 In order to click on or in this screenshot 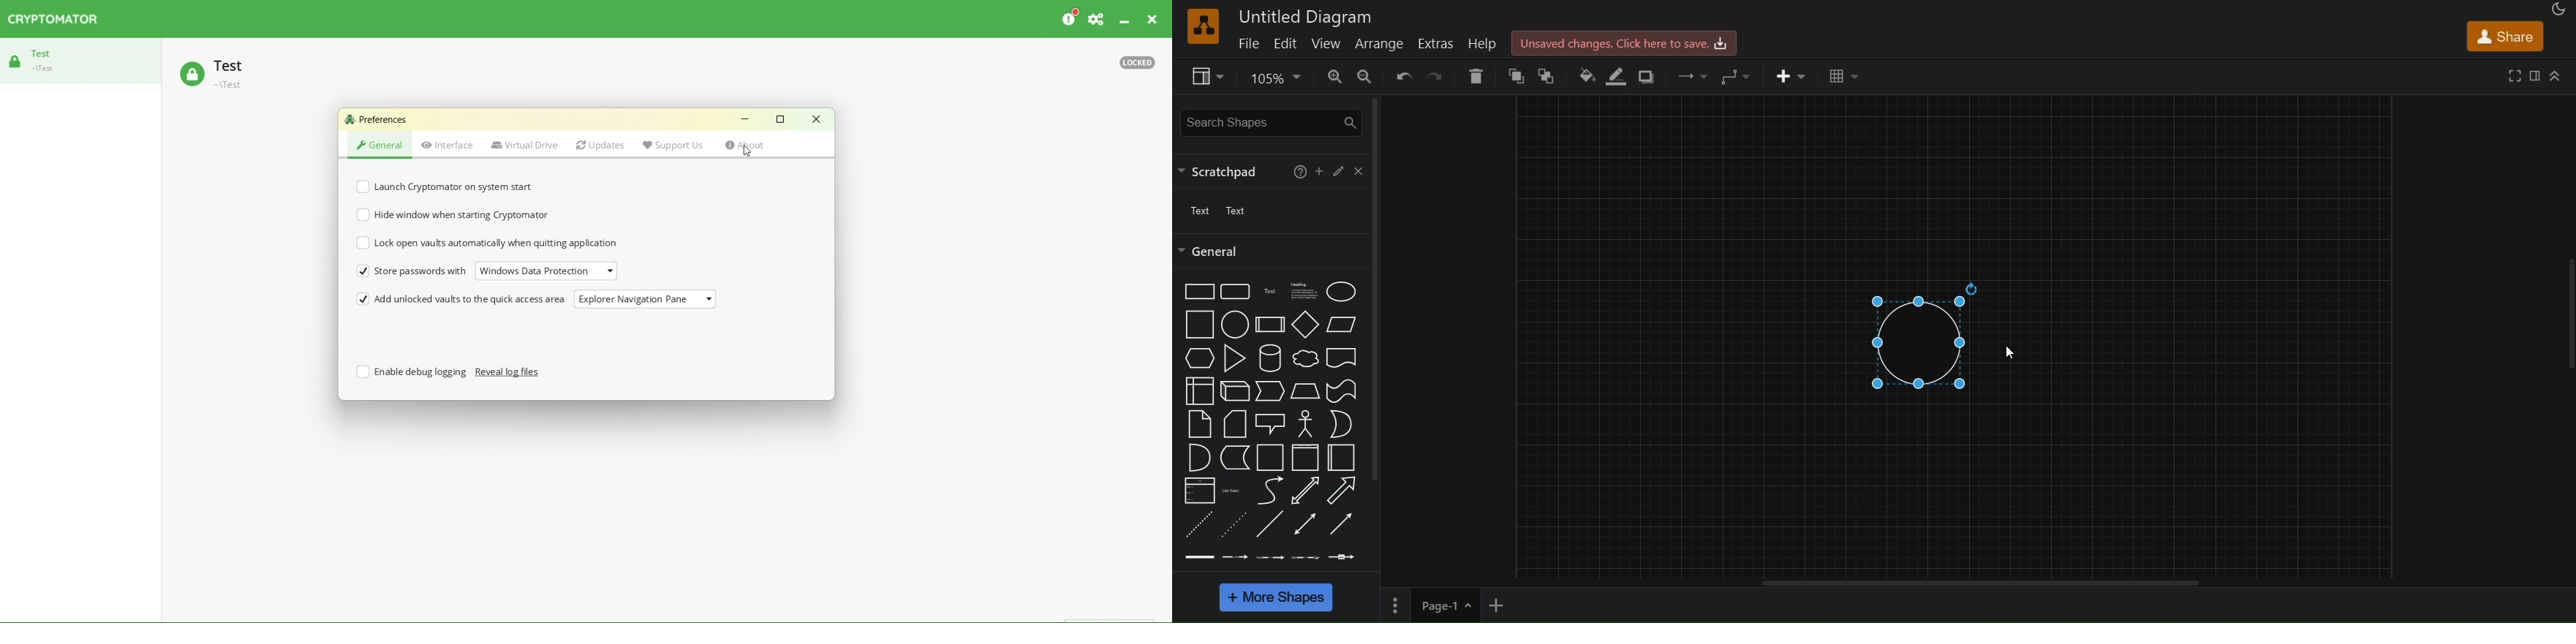, I will do `click(1341, 424)`.